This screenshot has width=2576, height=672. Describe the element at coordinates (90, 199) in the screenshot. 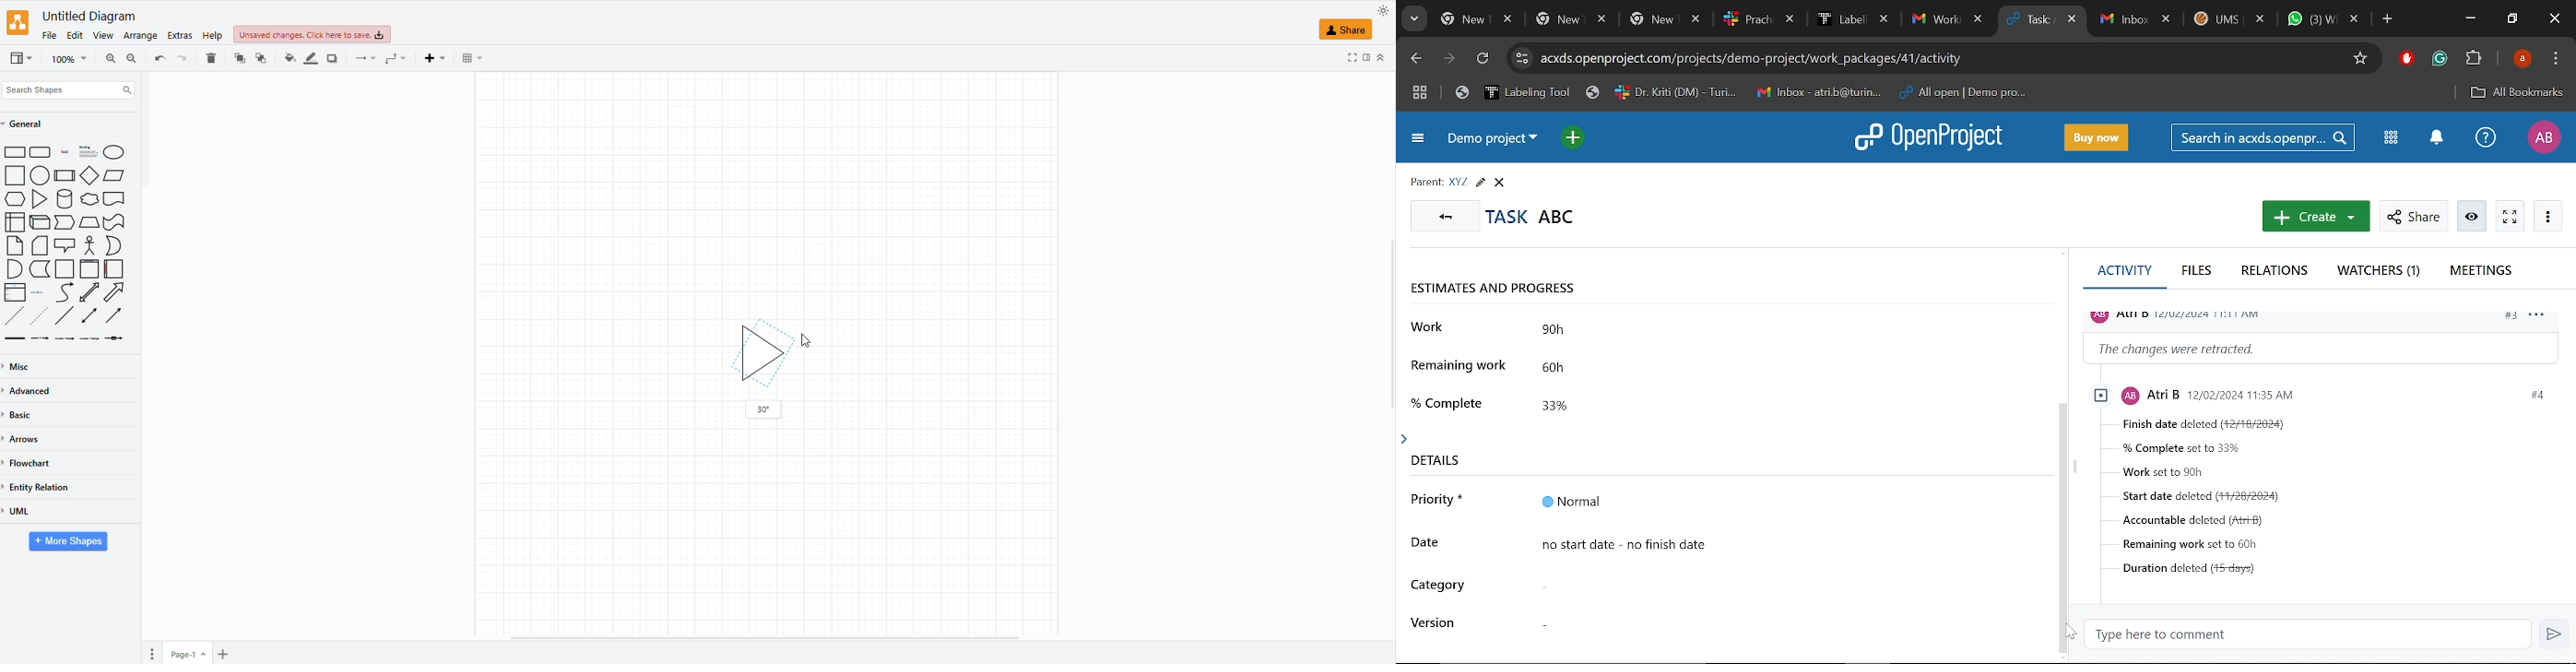

I see `Chat Bubble` at that location.